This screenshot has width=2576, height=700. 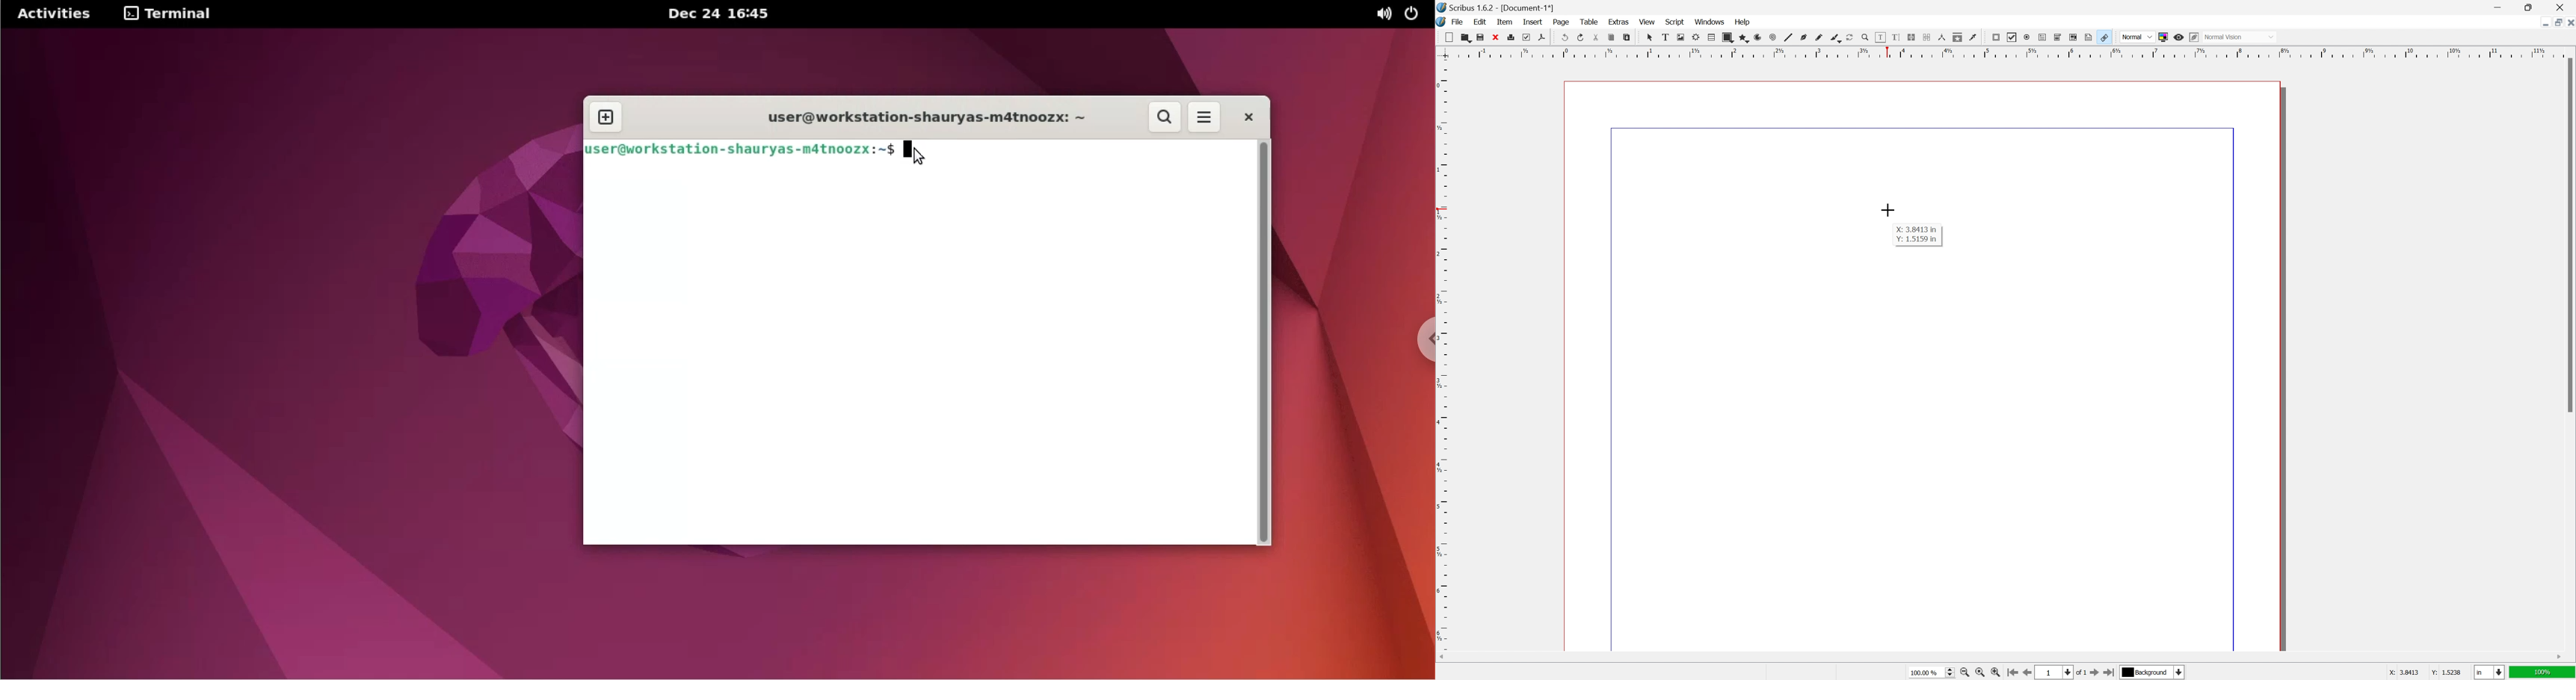 I want to click on eye dropper, so click(x=1974, y=37).